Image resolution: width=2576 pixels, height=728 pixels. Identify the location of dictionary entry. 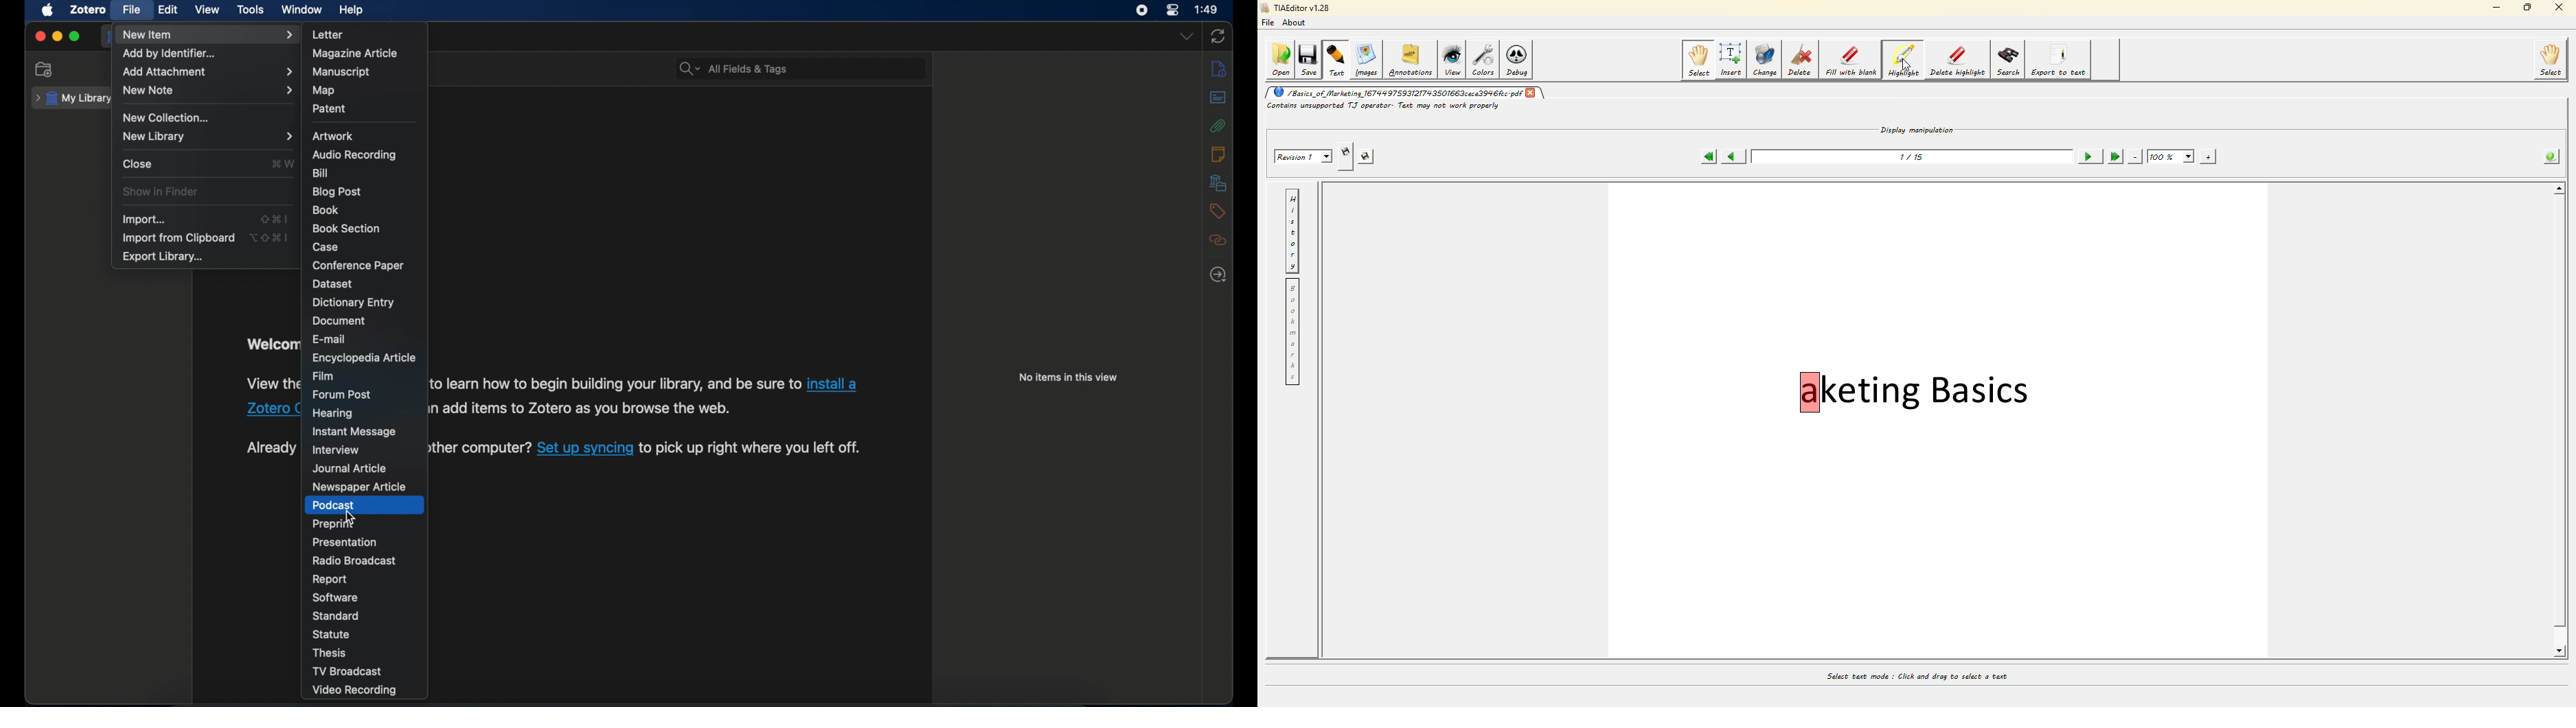
(353, 302).